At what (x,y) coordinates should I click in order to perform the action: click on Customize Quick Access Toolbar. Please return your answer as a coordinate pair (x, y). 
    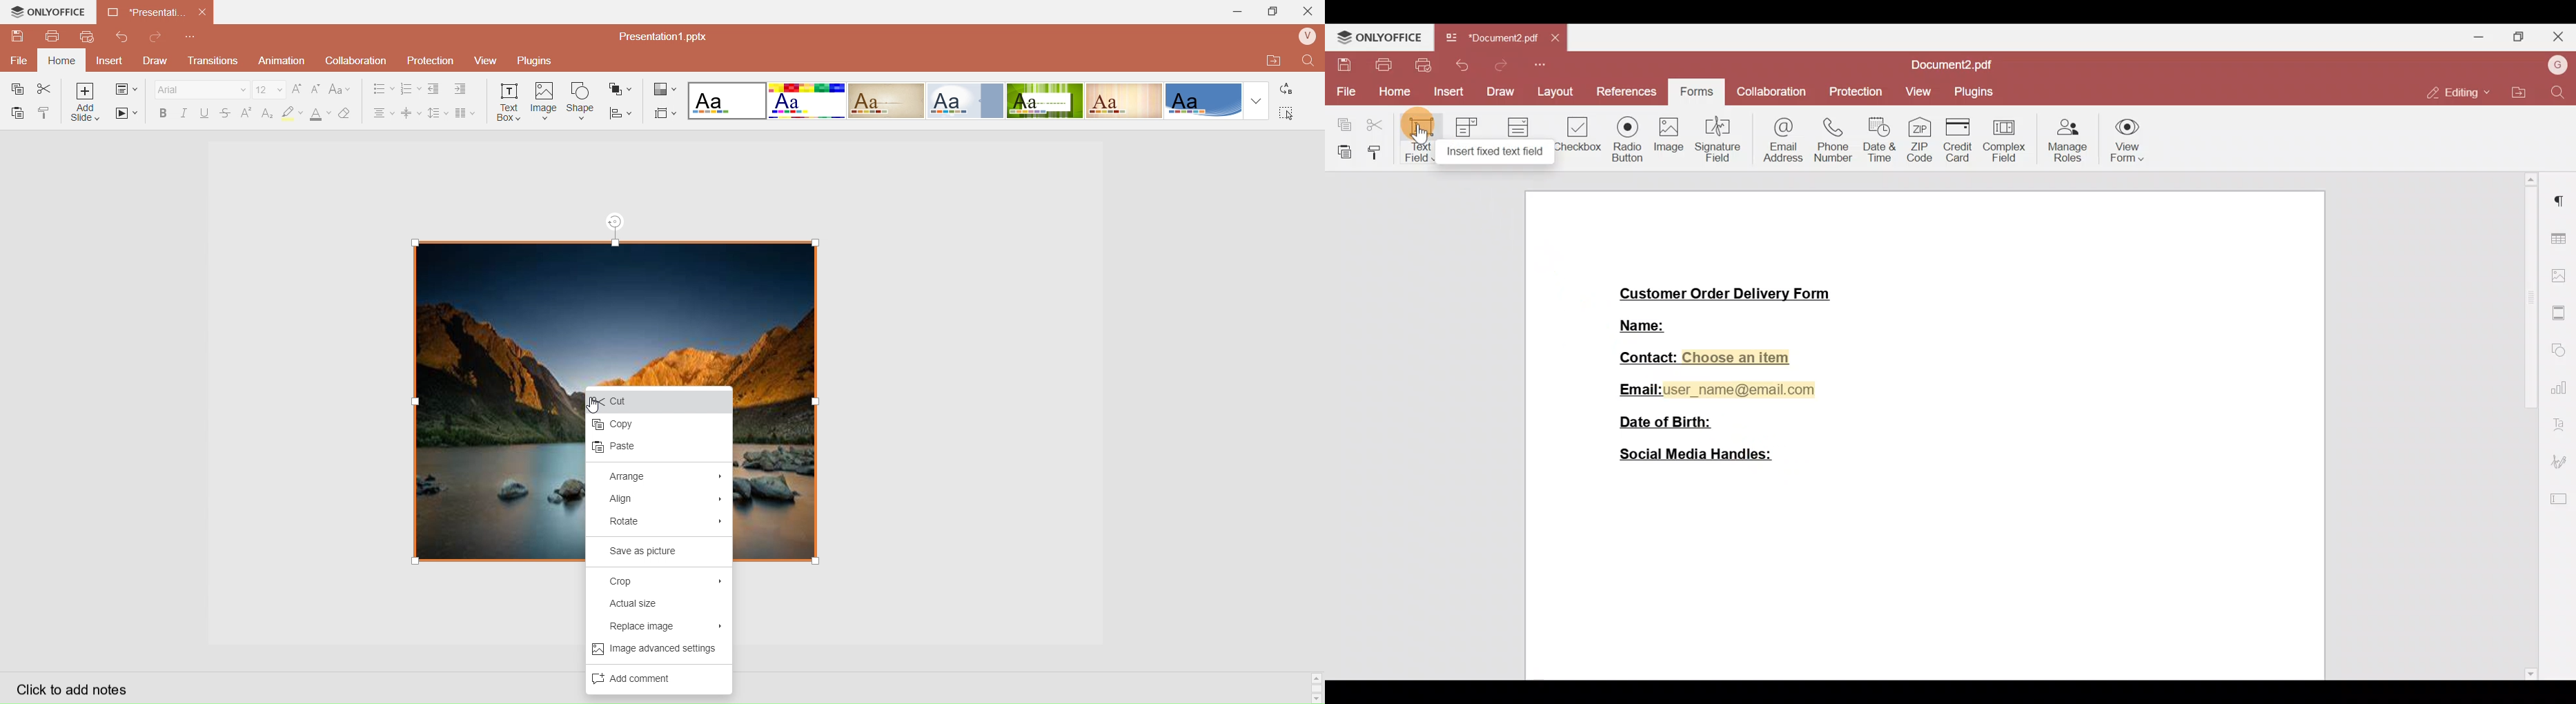
    Looking at the image, I should click on (190, 37).